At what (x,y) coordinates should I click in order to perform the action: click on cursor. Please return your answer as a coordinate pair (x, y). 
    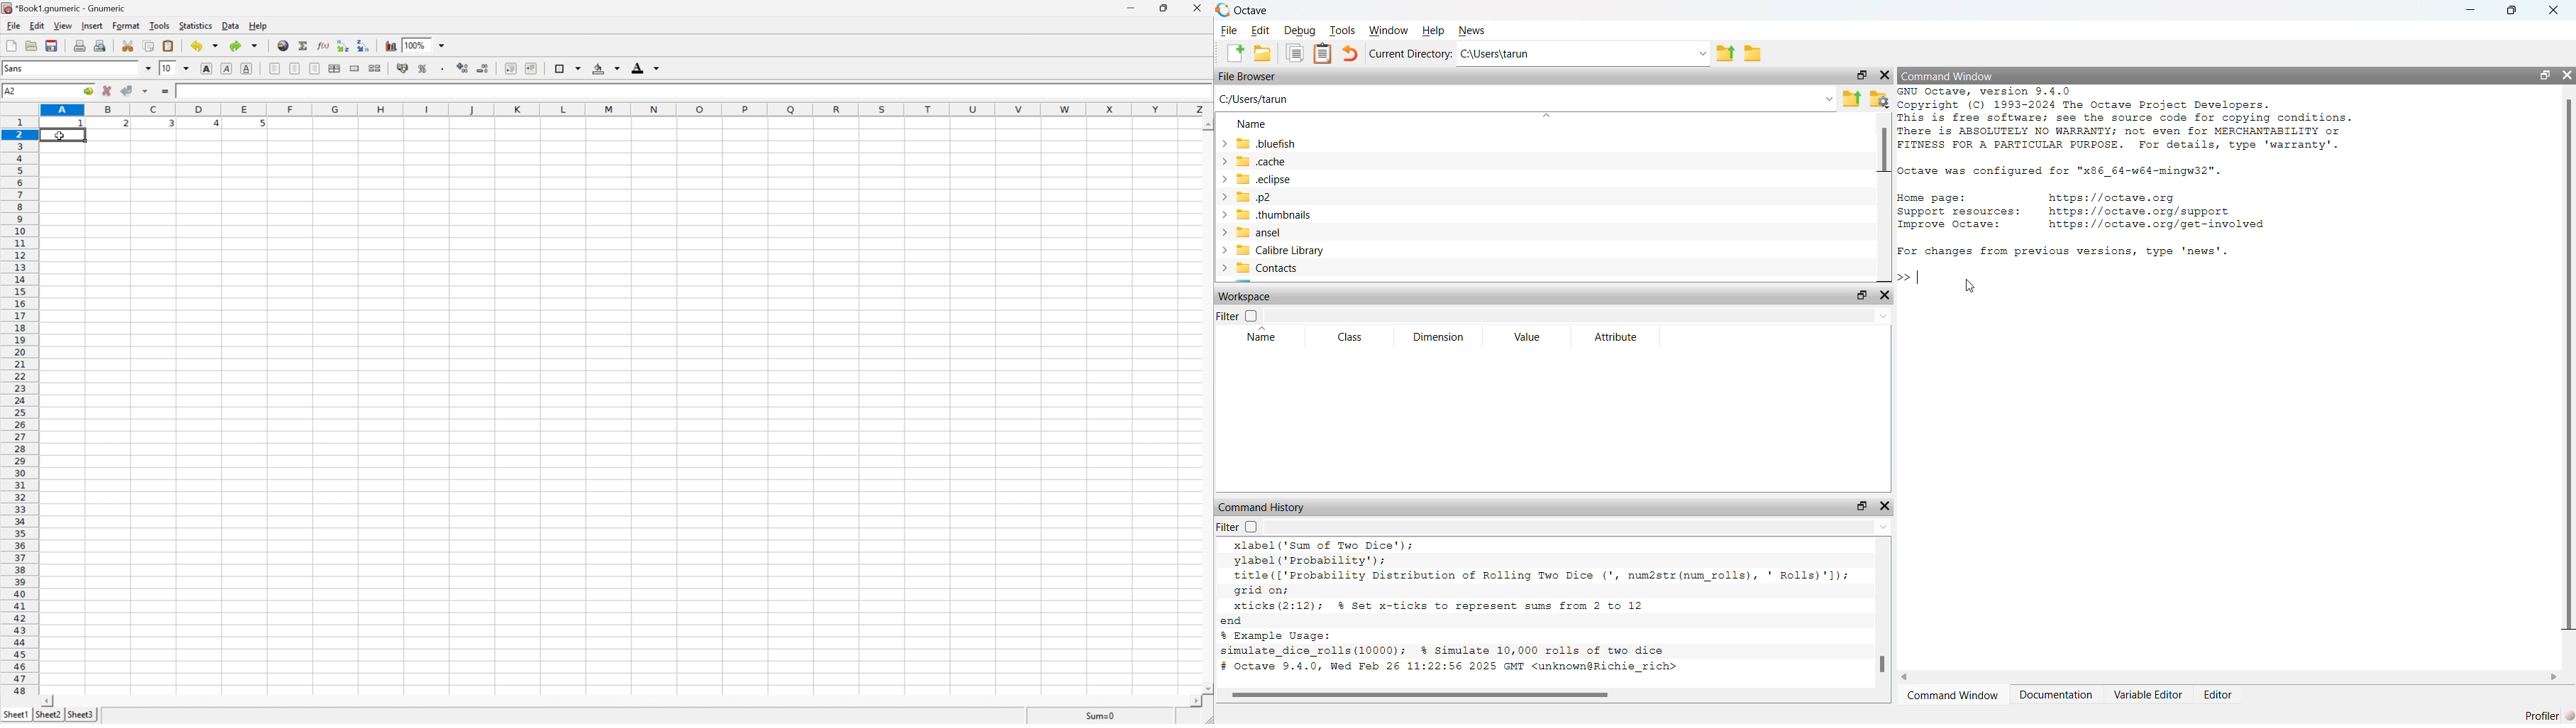
    Looking at the image, I should click on (58, 137).